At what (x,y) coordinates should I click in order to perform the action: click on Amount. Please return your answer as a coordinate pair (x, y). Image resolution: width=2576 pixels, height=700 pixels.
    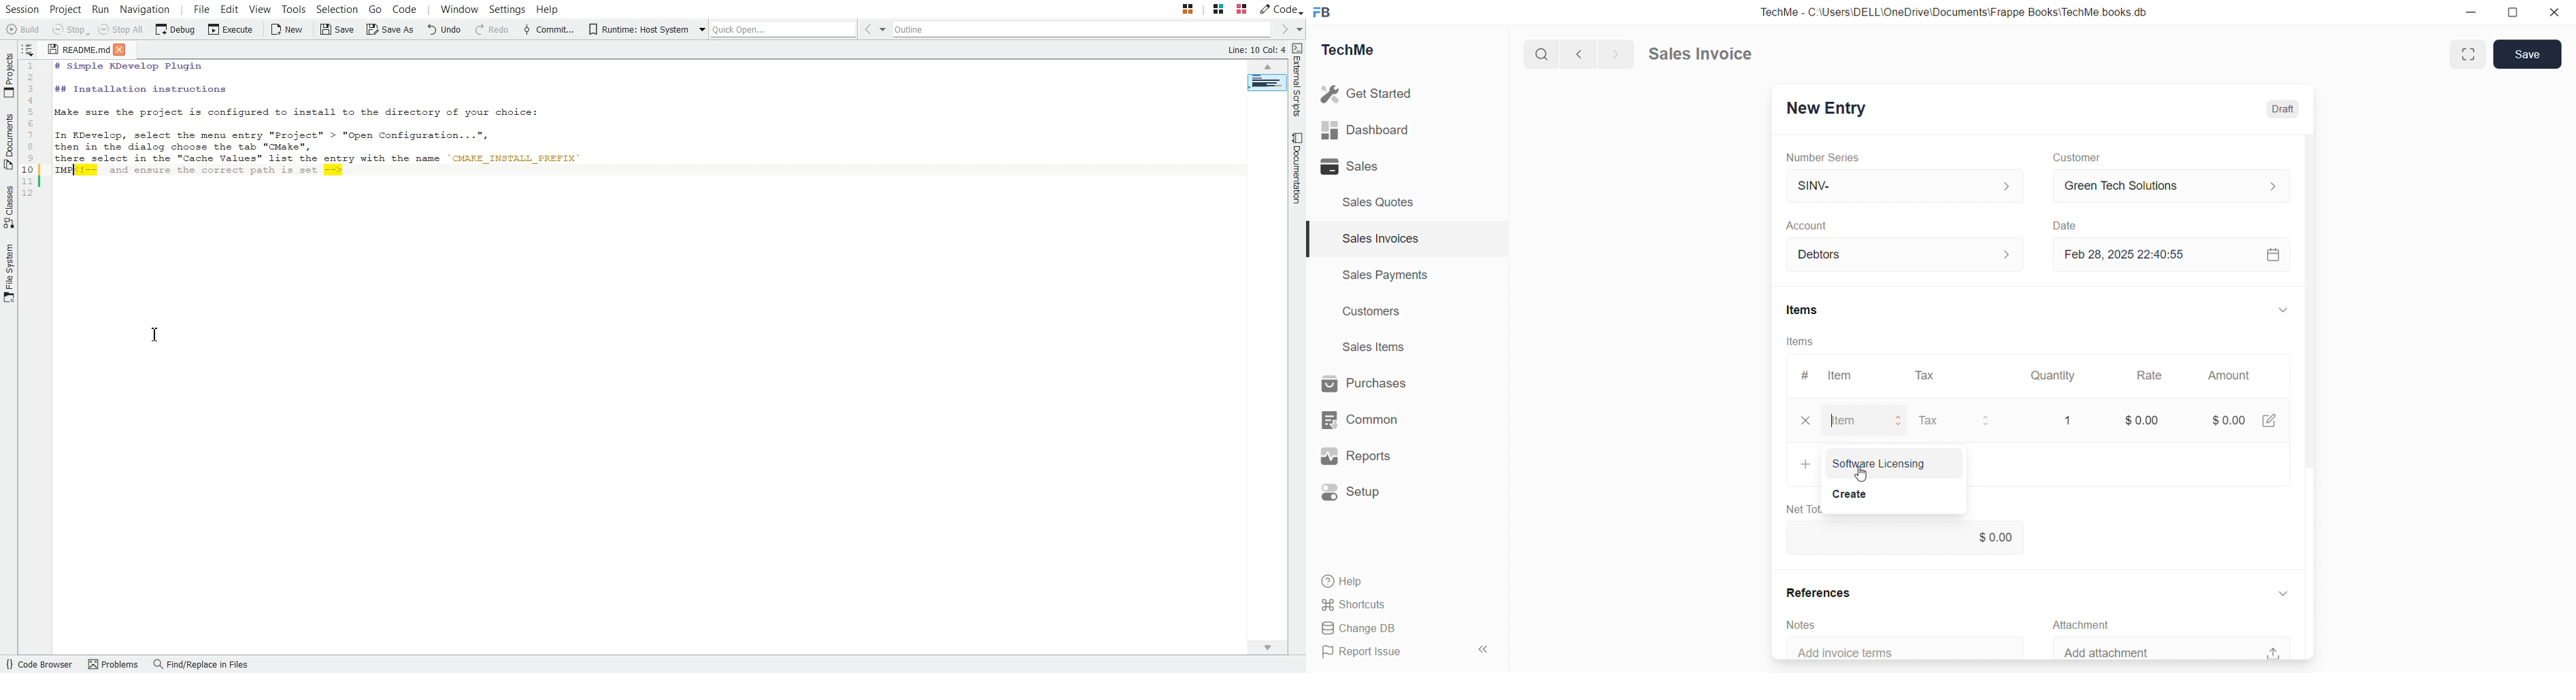
    Looking at the image, I should click on (2229, 376).